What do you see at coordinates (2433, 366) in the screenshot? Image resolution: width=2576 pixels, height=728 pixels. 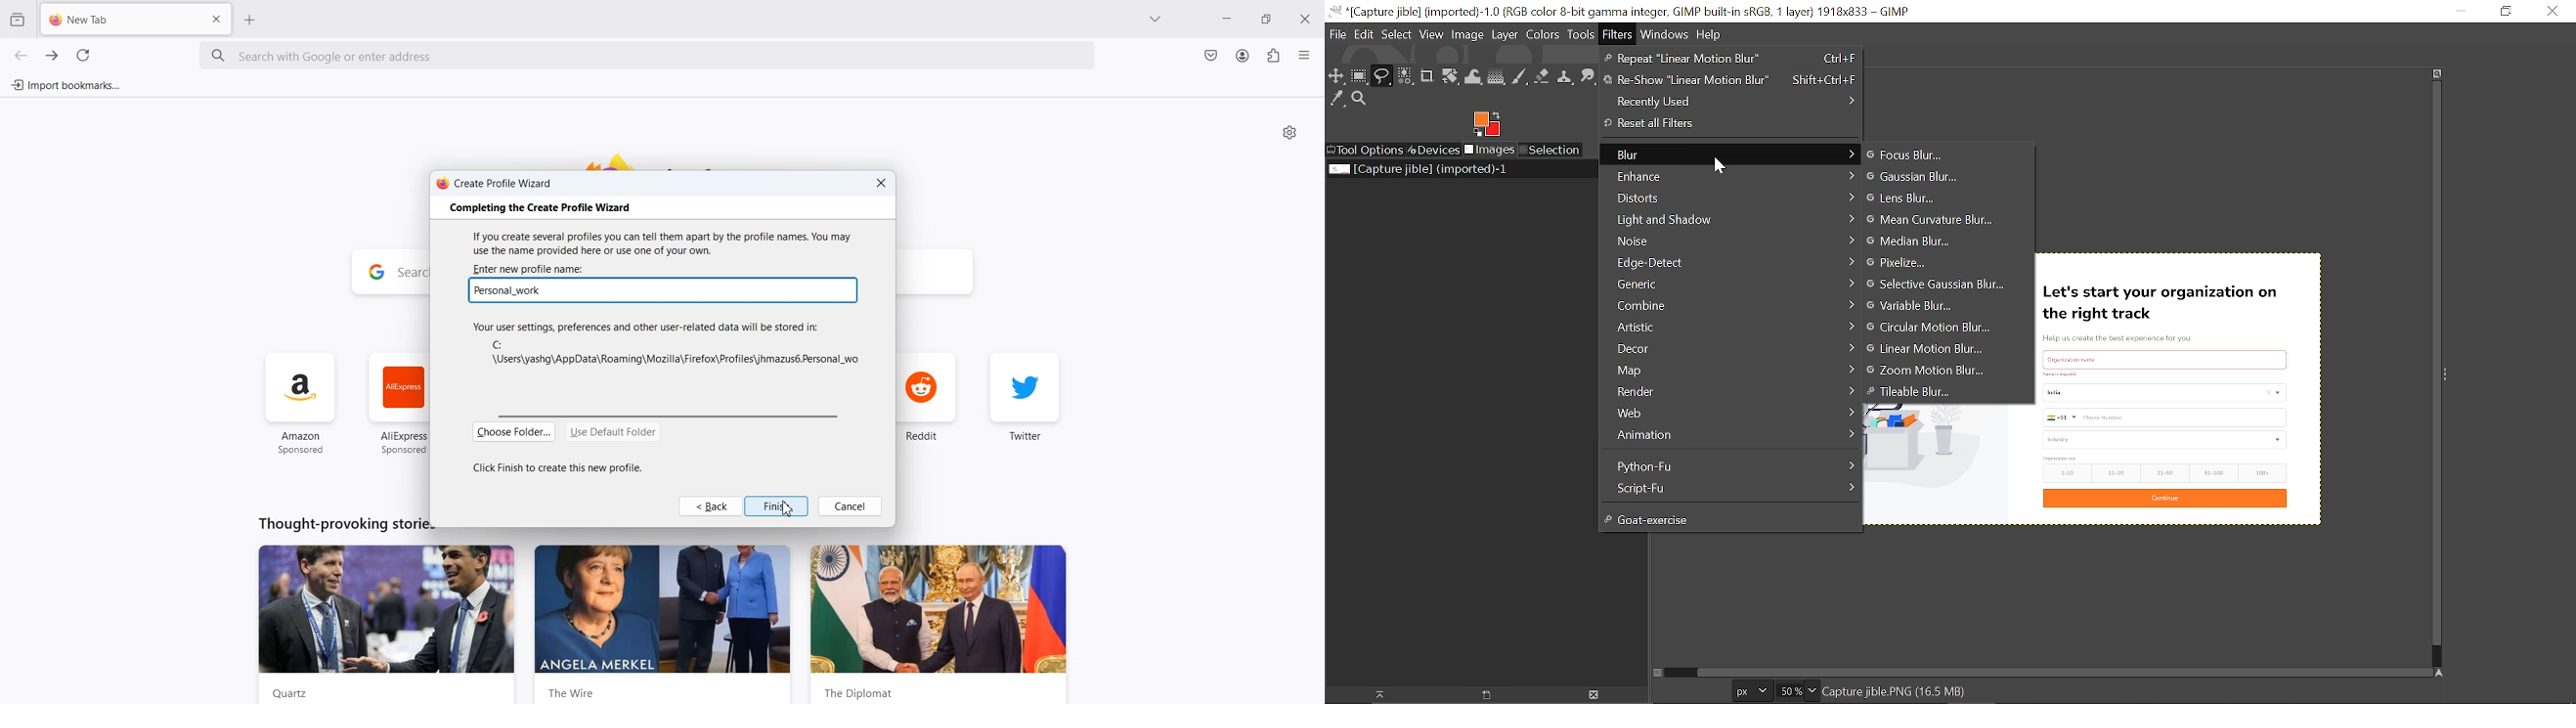 I see `Vertical scrollbar` at bounding box center [2433, 366].